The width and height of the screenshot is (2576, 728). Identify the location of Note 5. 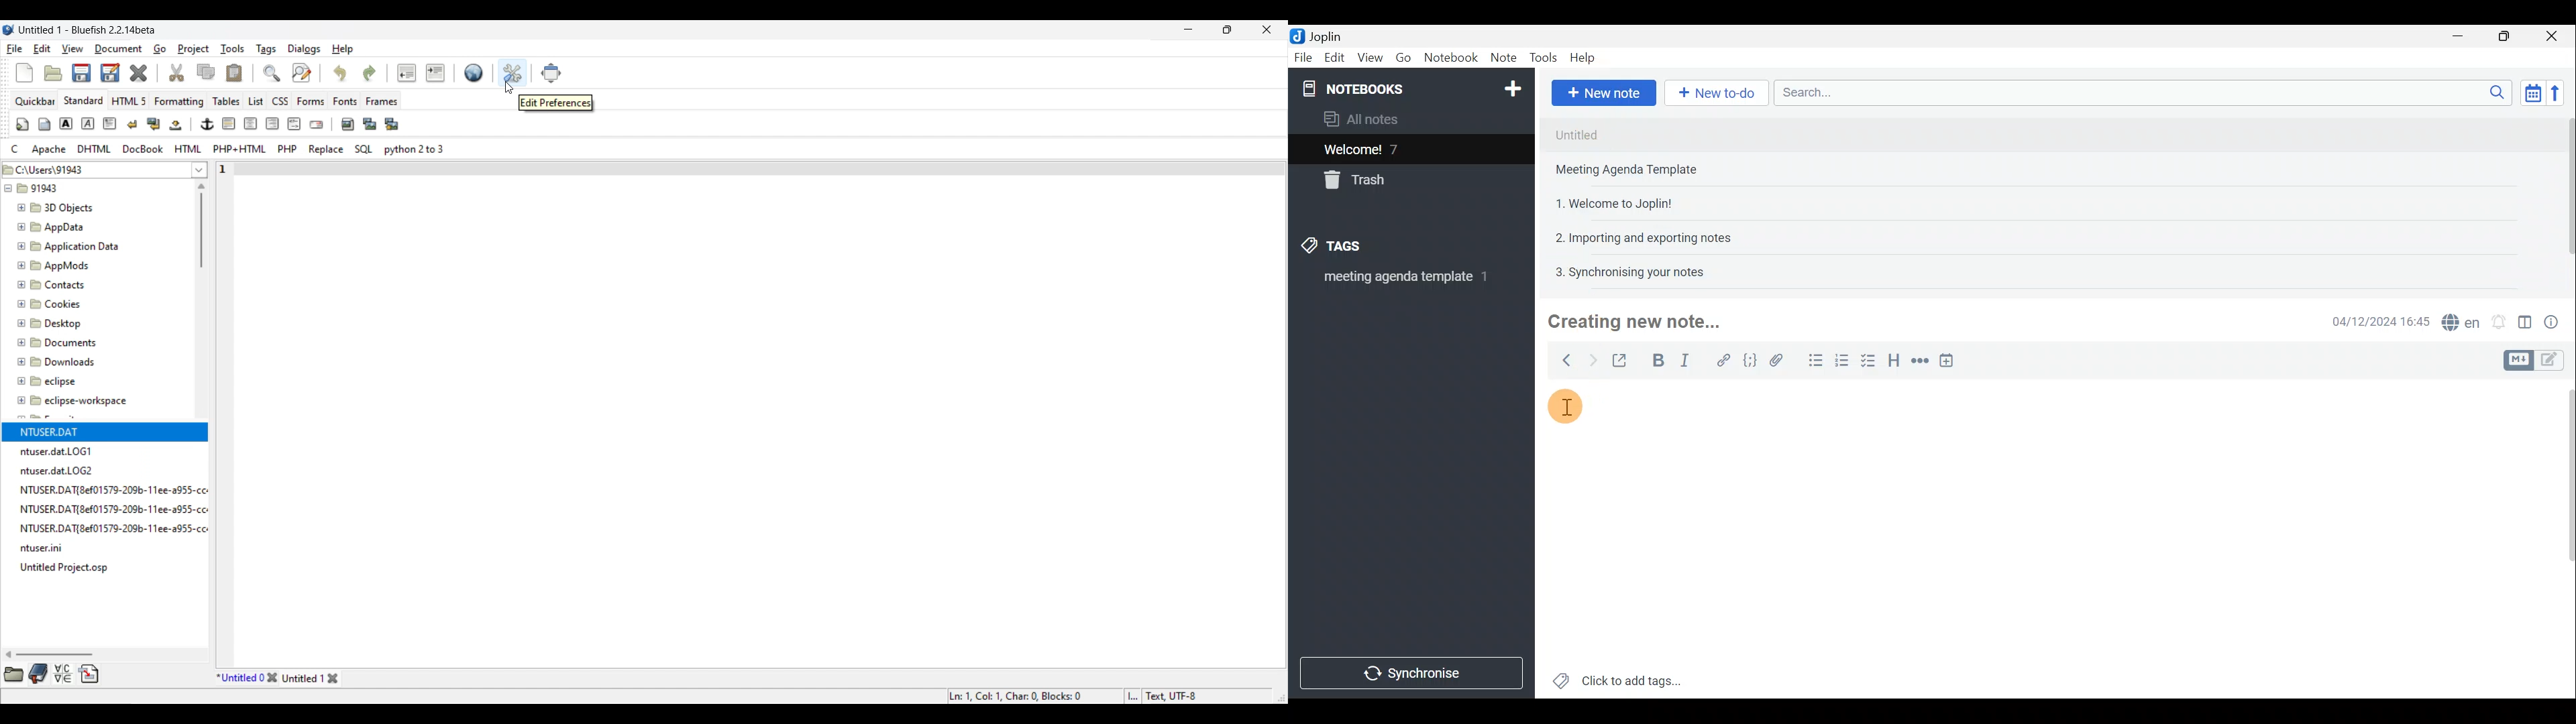
(1624, 270).